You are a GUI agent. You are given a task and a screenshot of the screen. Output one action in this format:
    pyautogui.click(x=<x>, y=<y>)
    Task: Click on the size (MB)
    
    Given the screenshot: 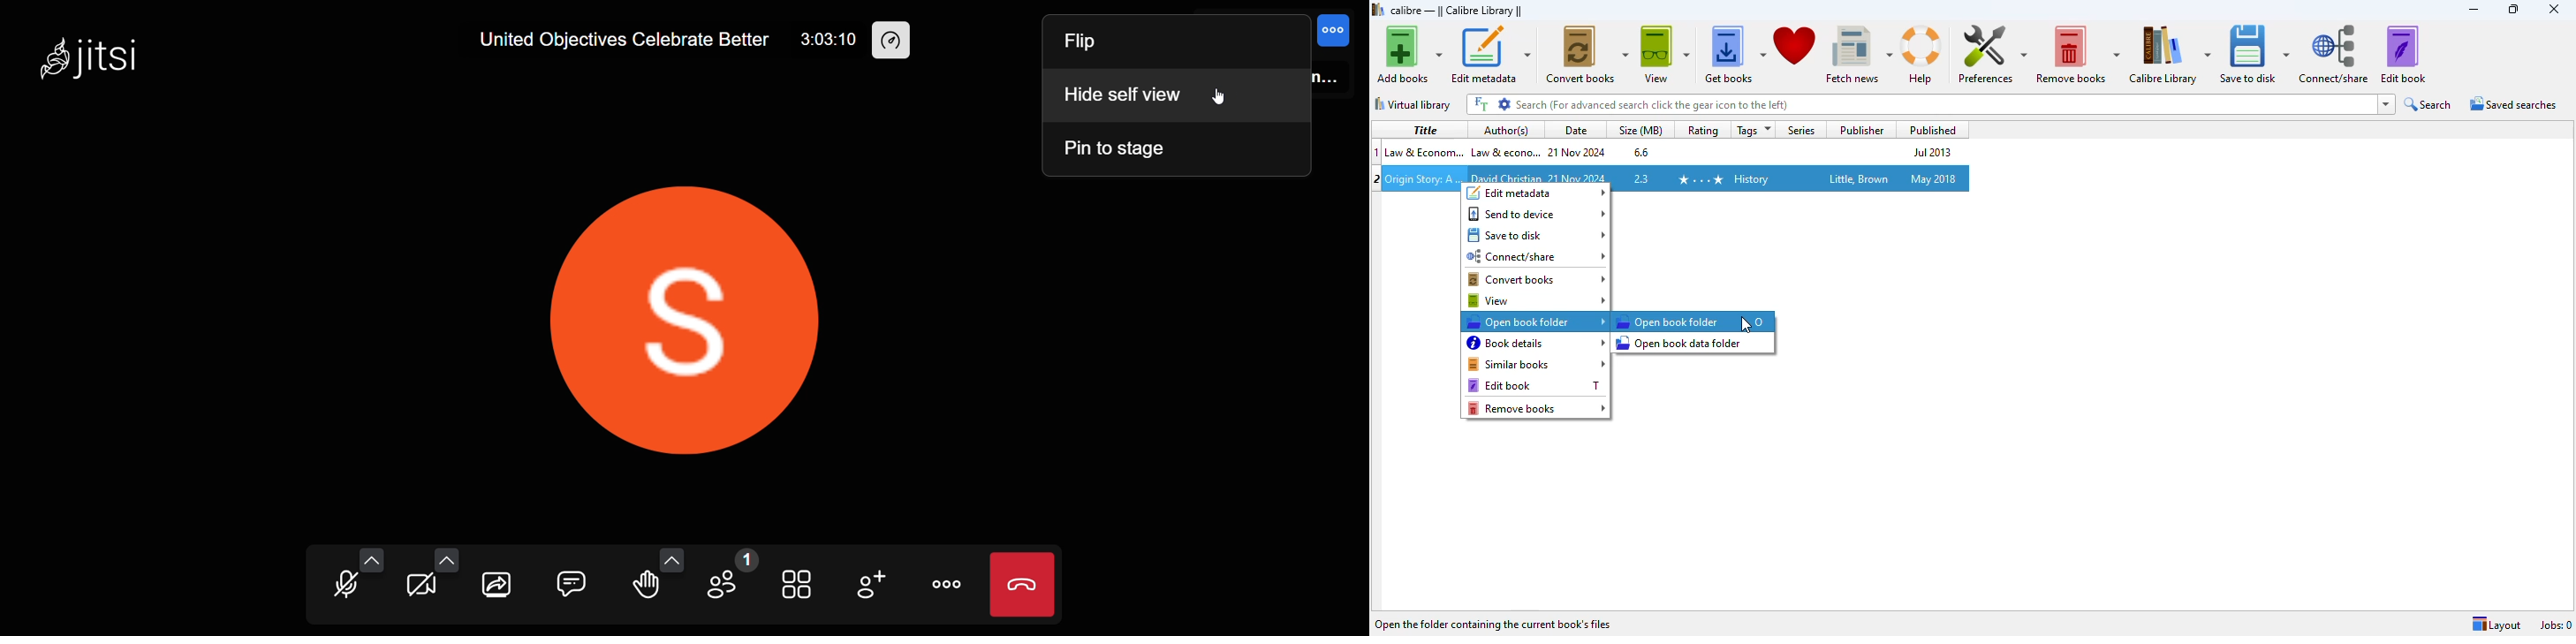 What is the action you would take?
    pyautogui.click(x=1640, y=130)
    